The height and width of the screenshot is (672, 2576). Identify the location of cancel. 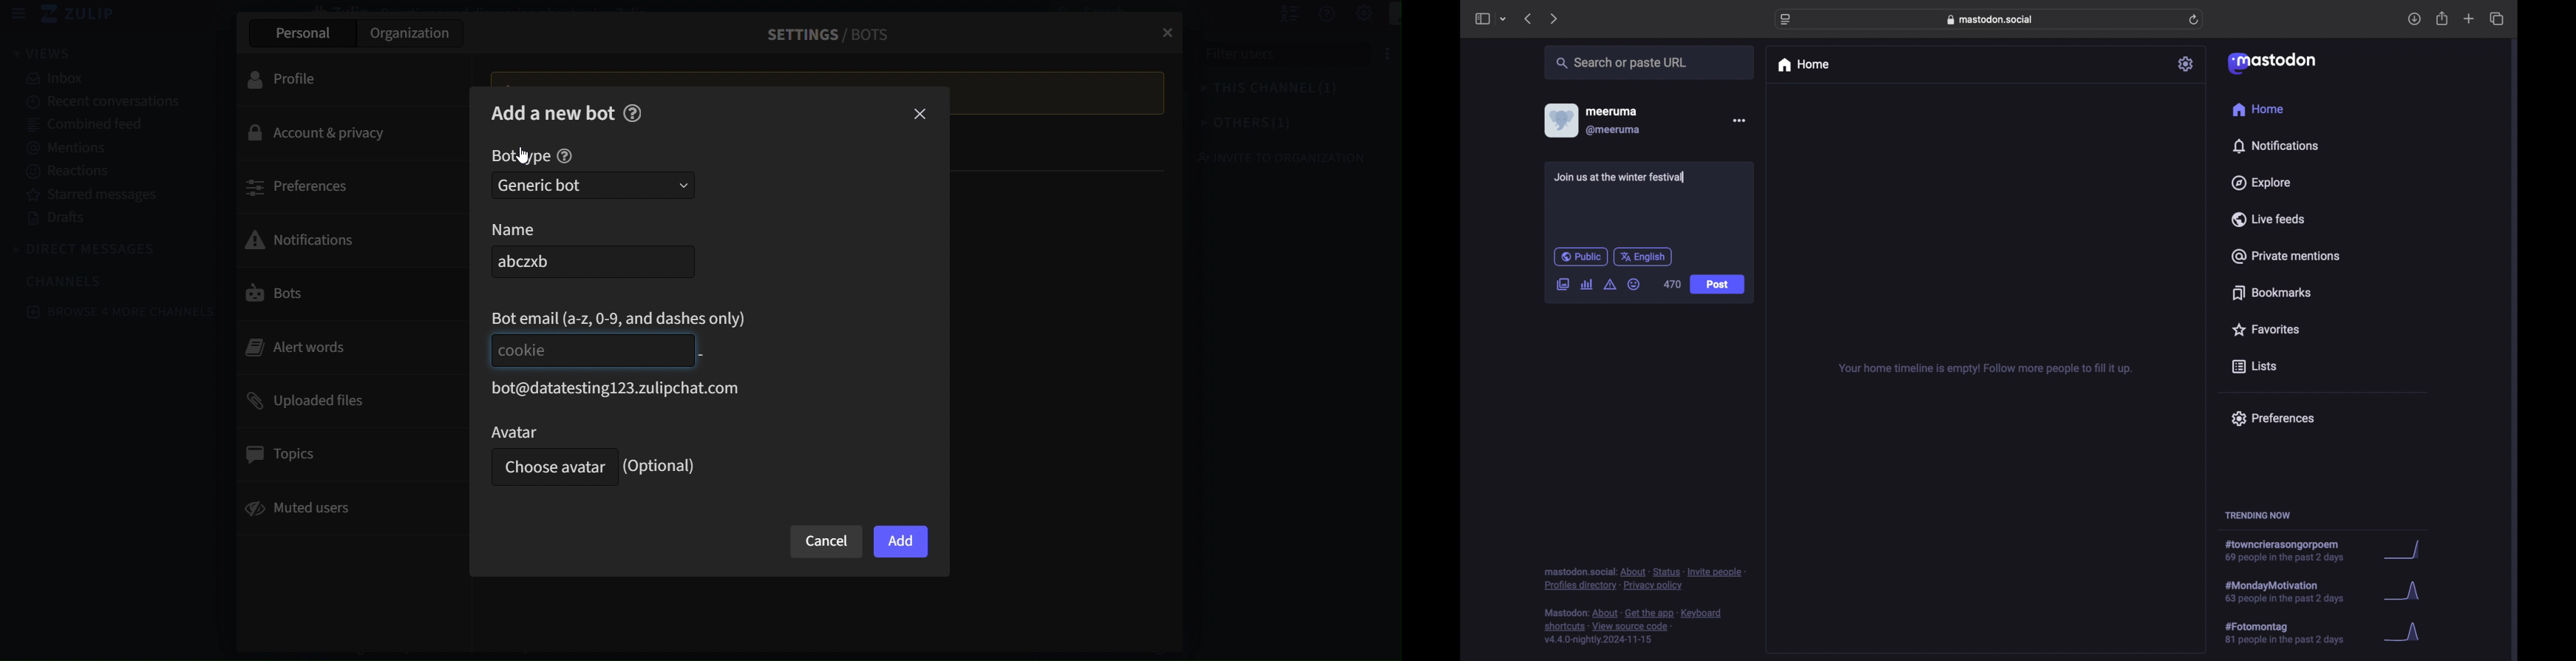
(827, 542).